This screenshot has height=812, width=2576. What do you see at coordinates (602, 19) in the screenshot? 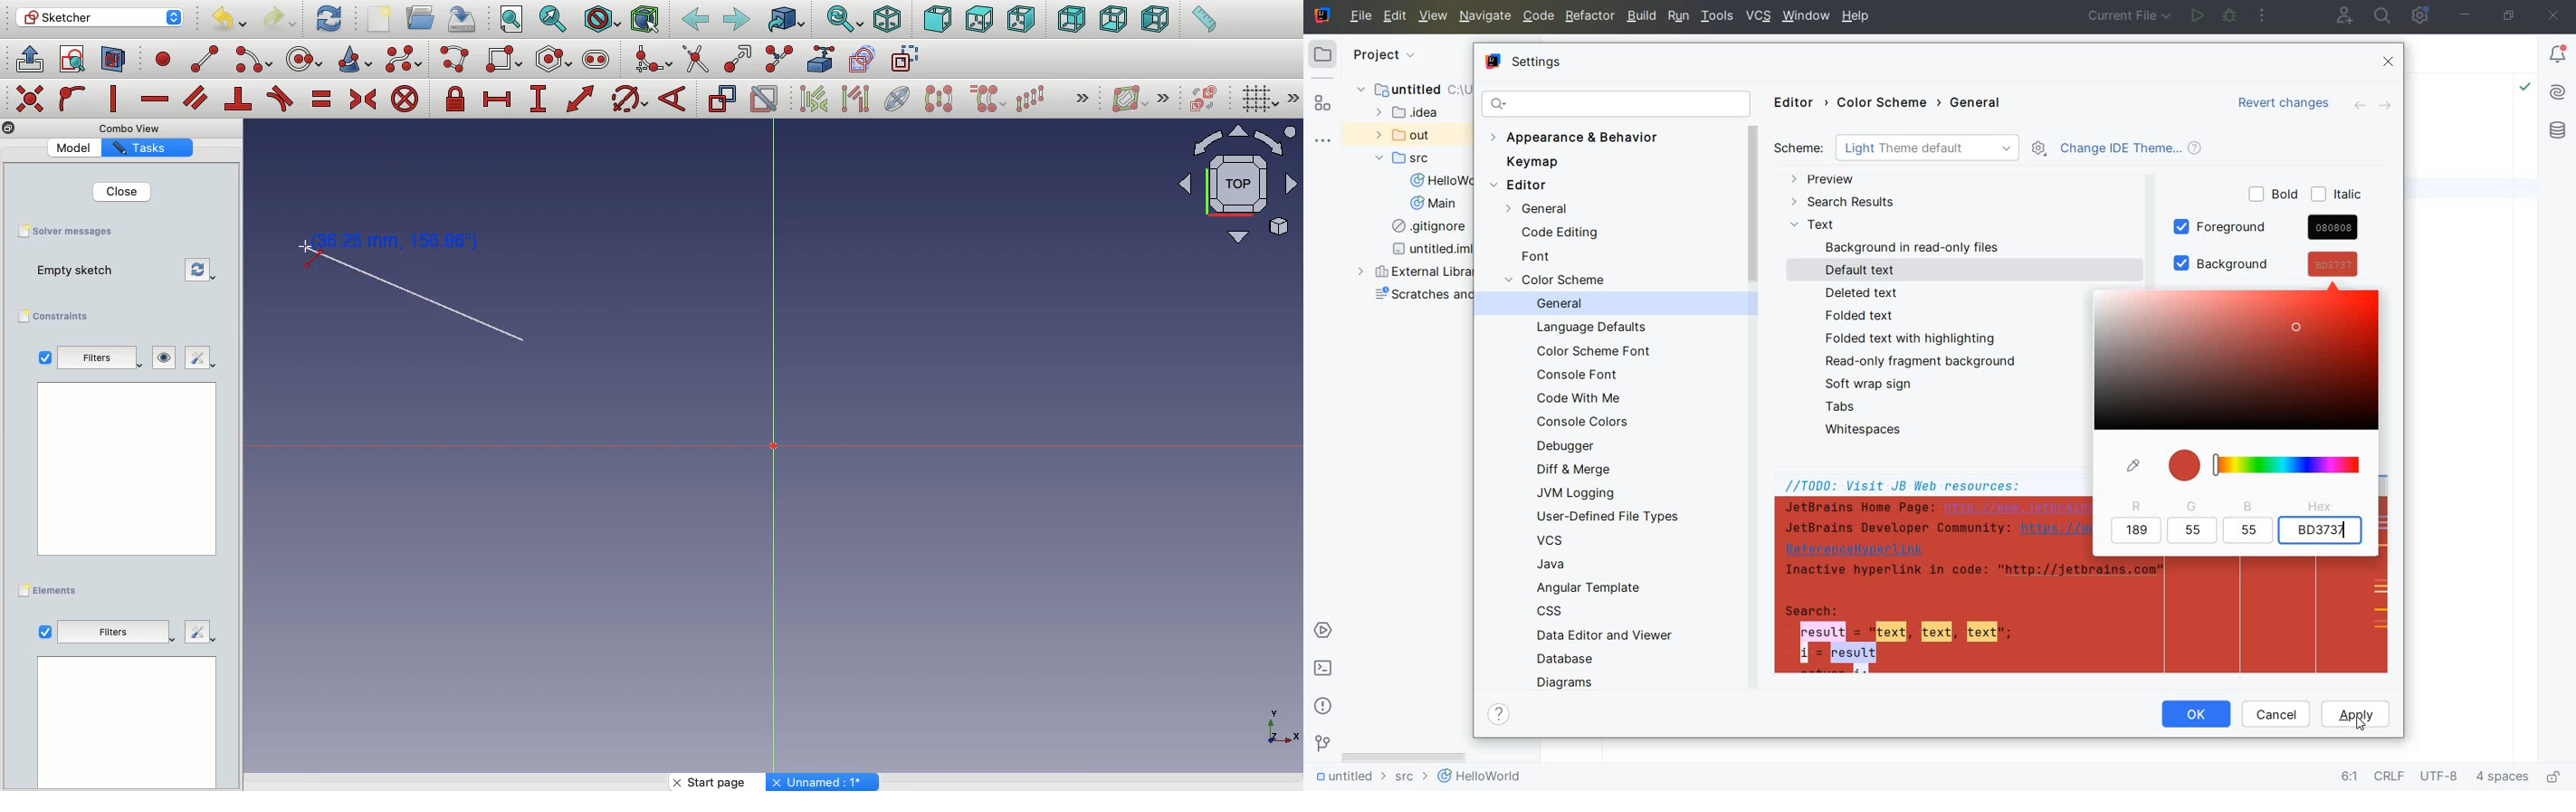
I see `Draw style` at bounding box center [602, 19].